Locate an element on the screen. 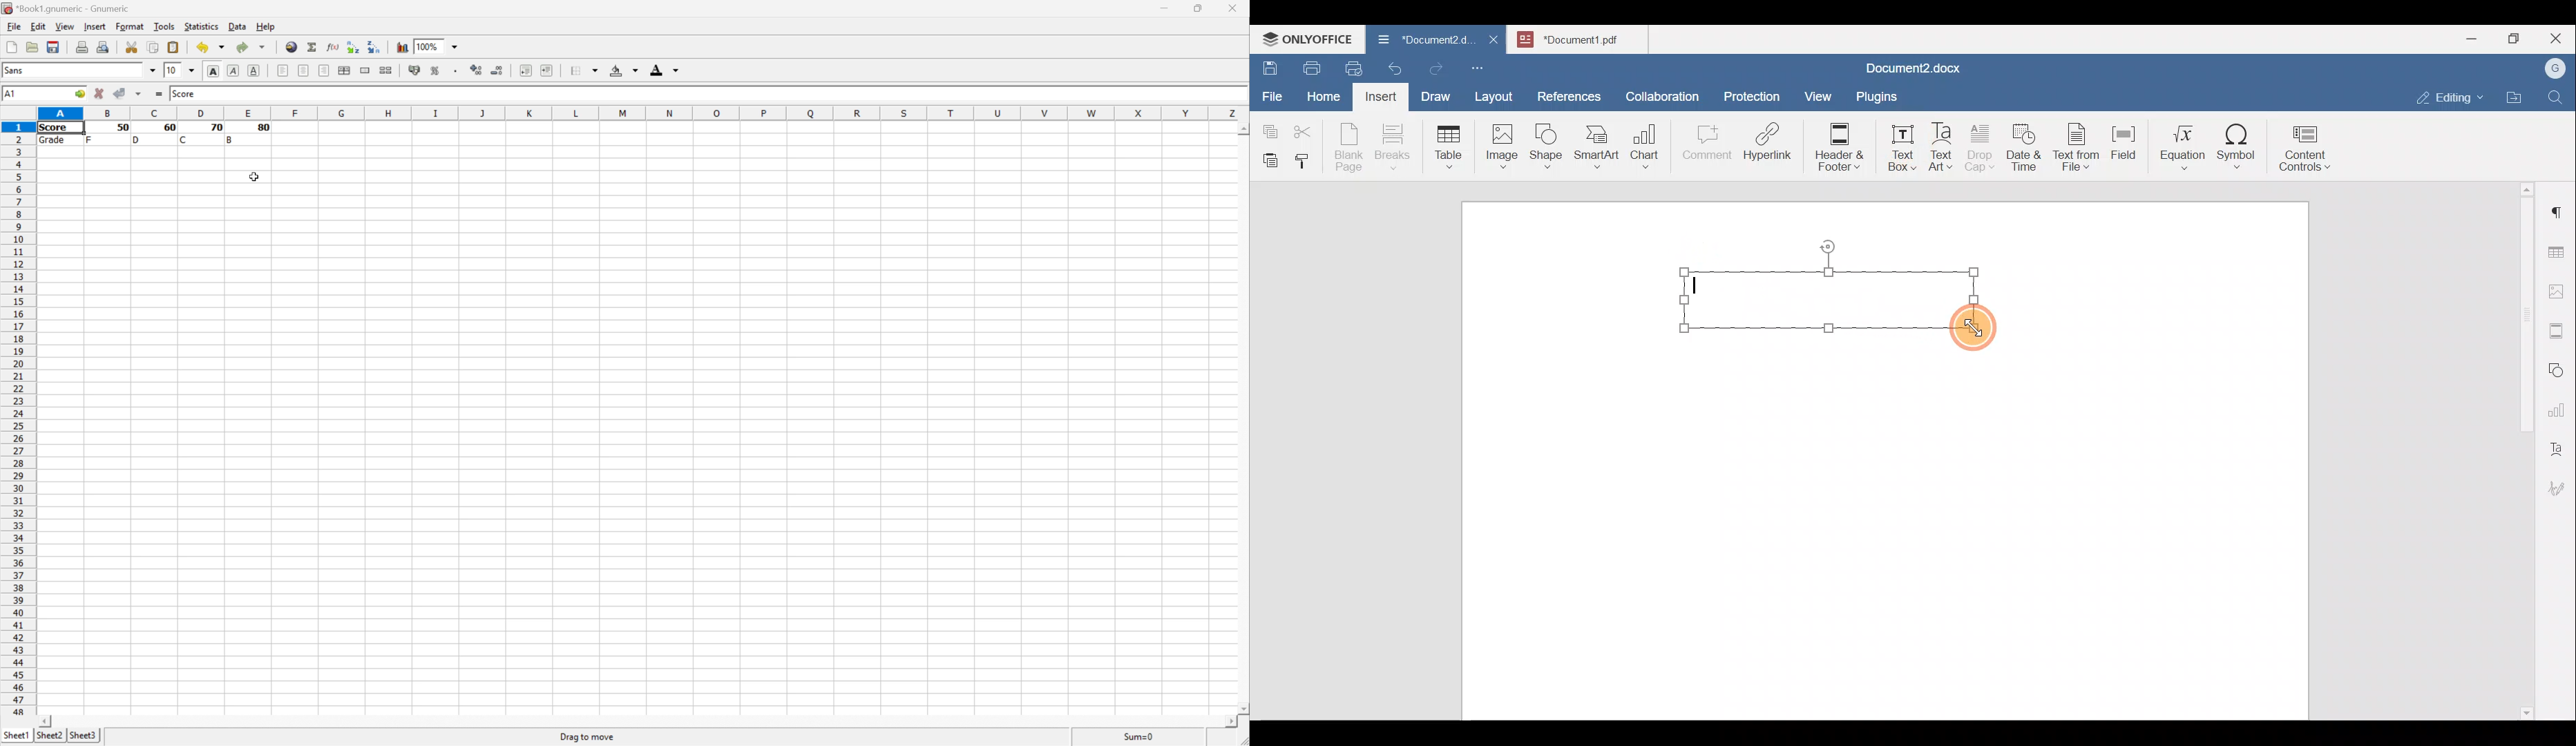  Restore Down is located at coordinates (1199, 9).